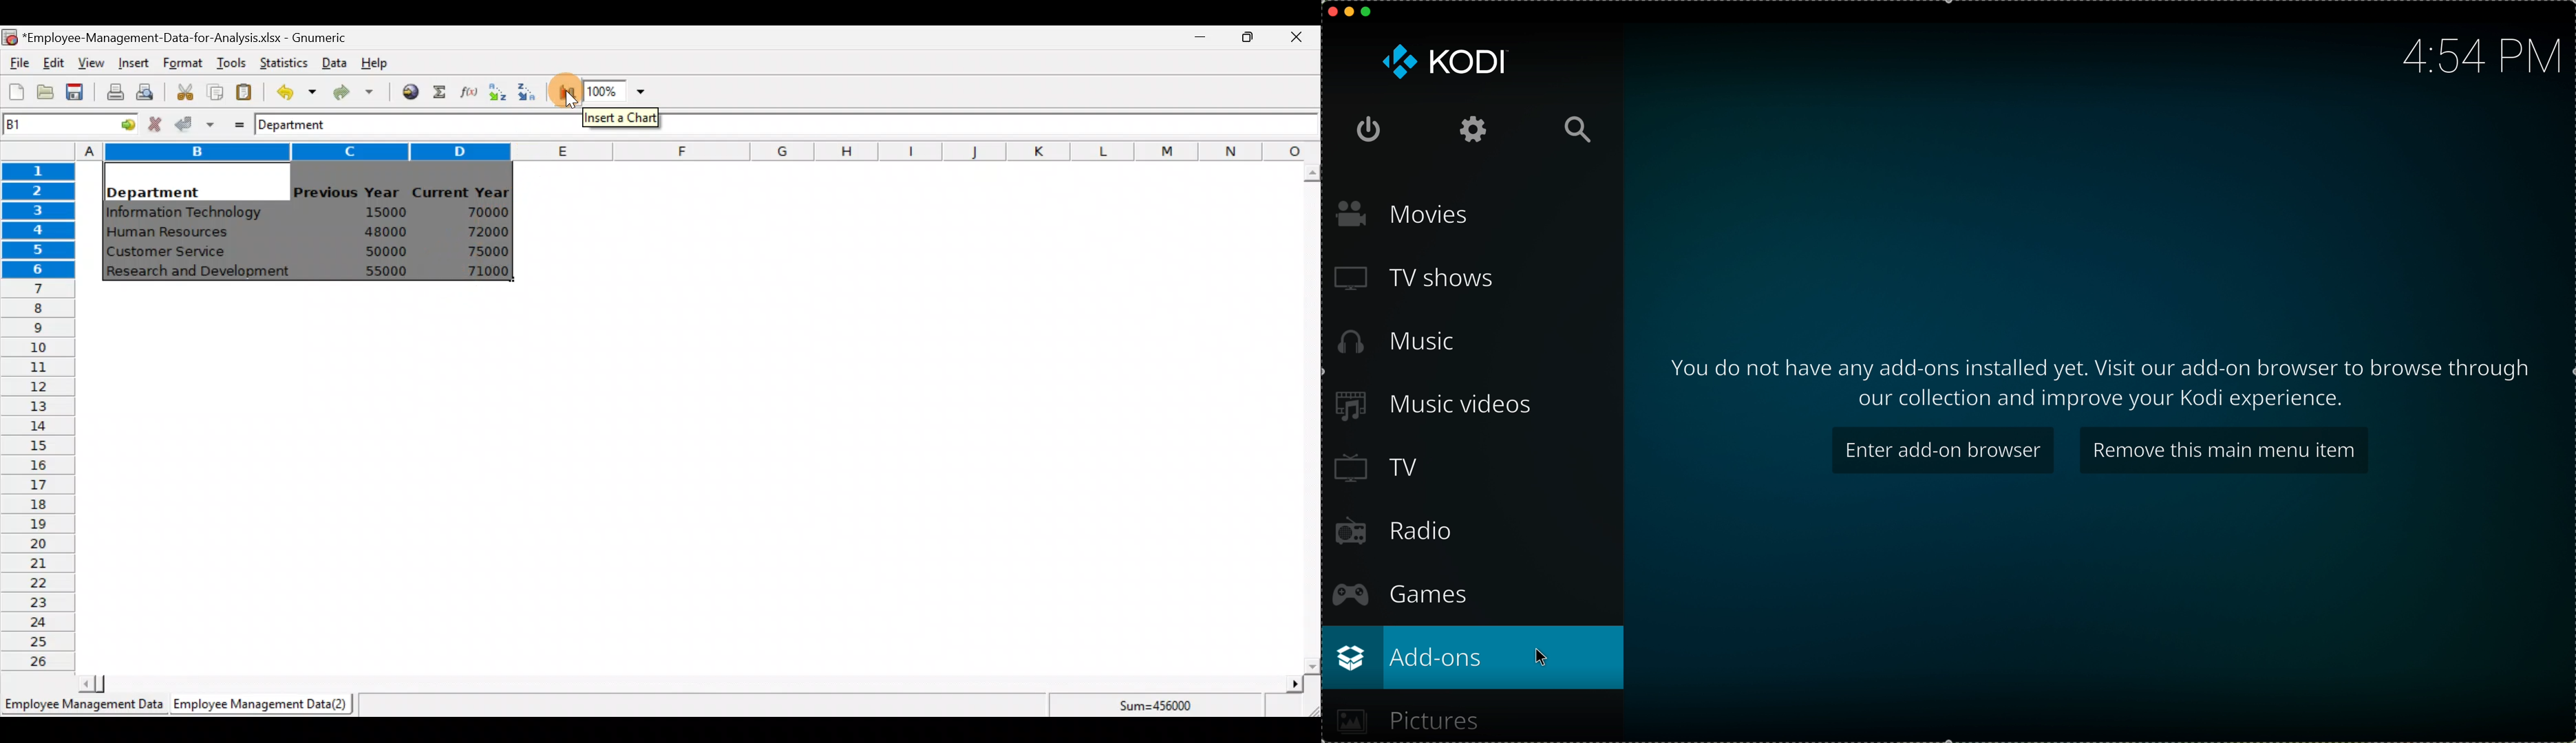 The width and height of the screenshot is (2576, 756). What do you see at coordinates (2222, 448) in the screenshot?
I see `remove this main menu item` at bounding box center [2222, 448].